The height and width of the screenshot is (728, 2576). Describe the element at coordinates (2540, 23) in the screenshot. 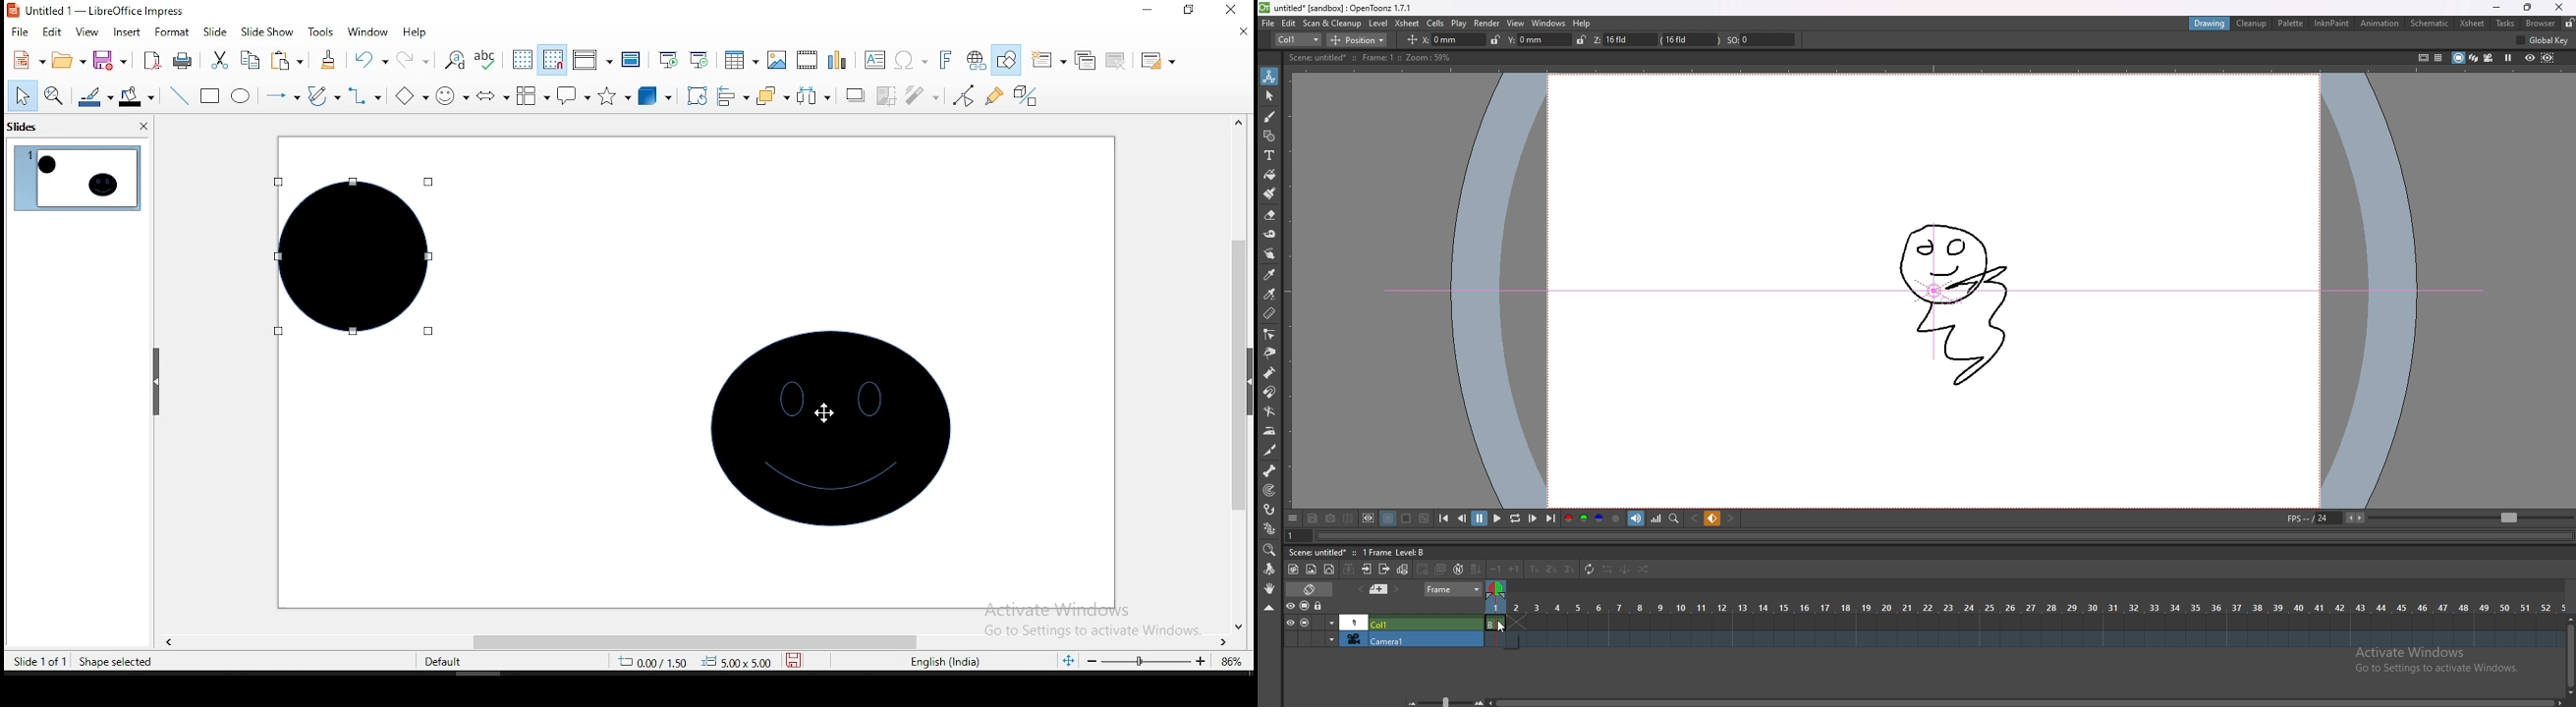

I see `browser` at that location.